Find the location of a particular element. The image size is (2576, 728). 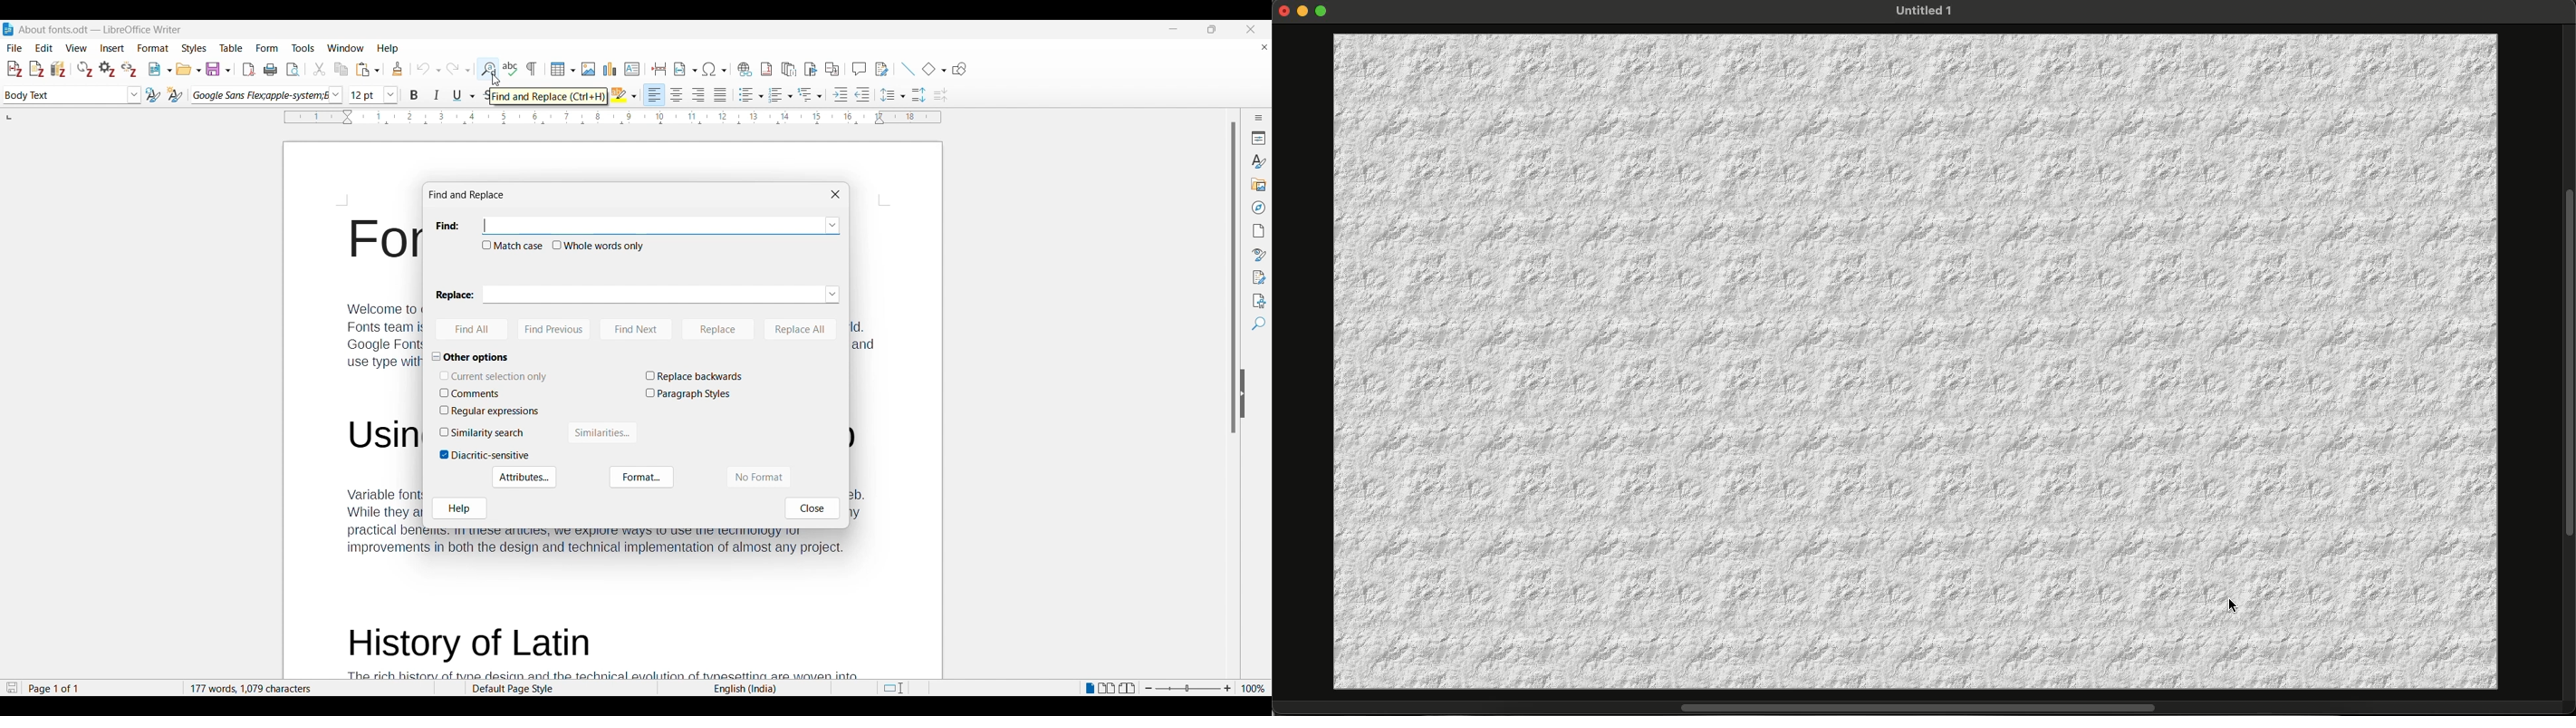

Add/Edit Bibliography is located at coordinates (58, 69).